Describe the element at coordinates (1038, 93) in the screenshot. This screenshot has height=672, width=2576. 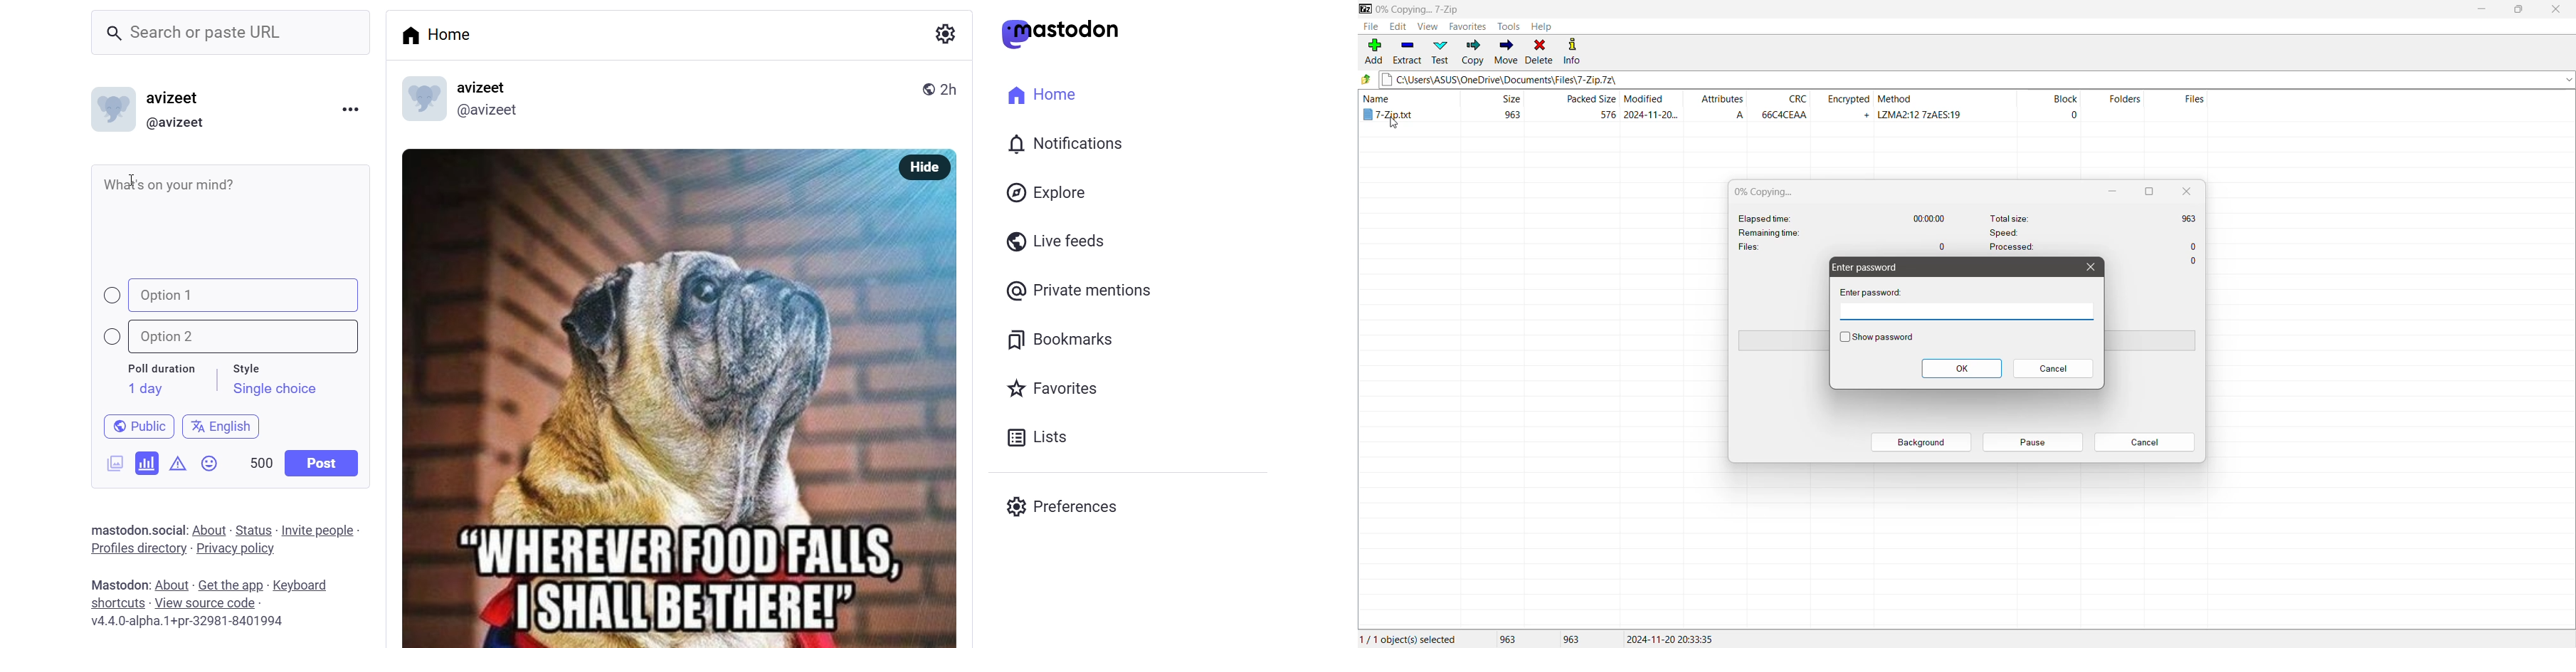
I see `home` at that location.